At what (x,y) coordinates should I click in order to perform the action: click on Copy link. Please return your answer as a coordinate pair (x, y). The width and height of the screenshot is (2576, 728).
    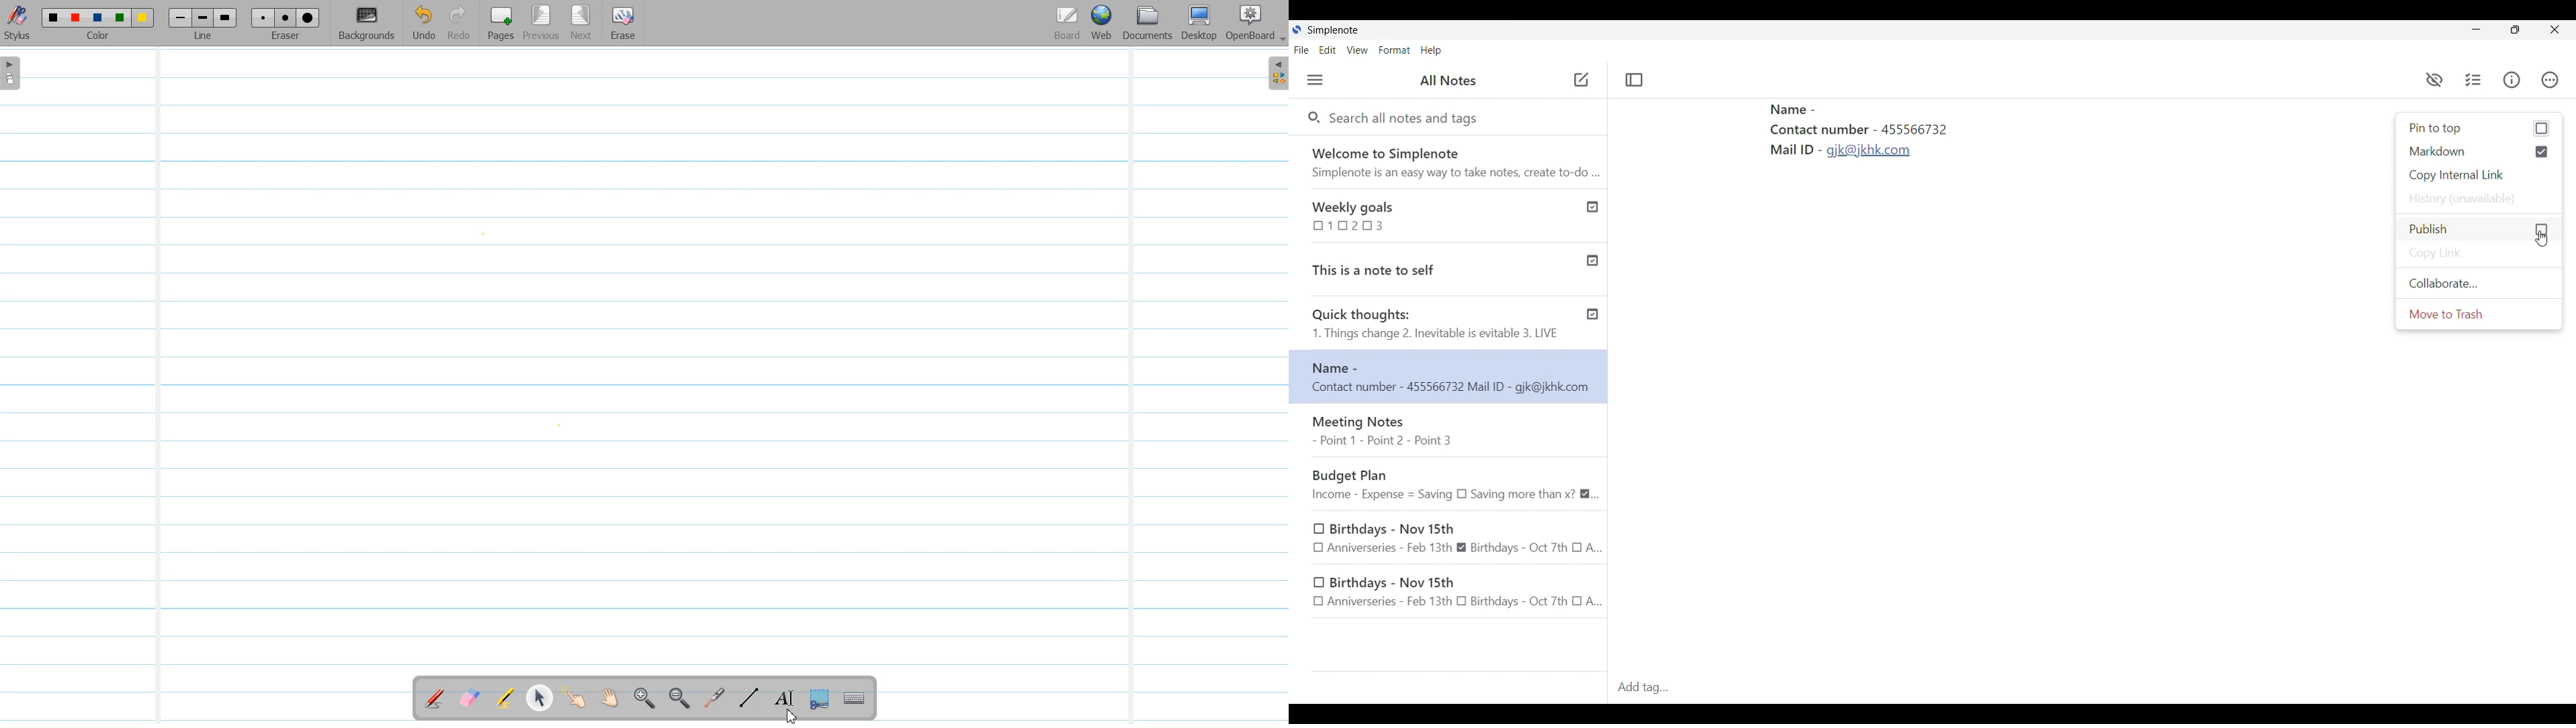
    Looking at the image, I should click on (2479, 253).